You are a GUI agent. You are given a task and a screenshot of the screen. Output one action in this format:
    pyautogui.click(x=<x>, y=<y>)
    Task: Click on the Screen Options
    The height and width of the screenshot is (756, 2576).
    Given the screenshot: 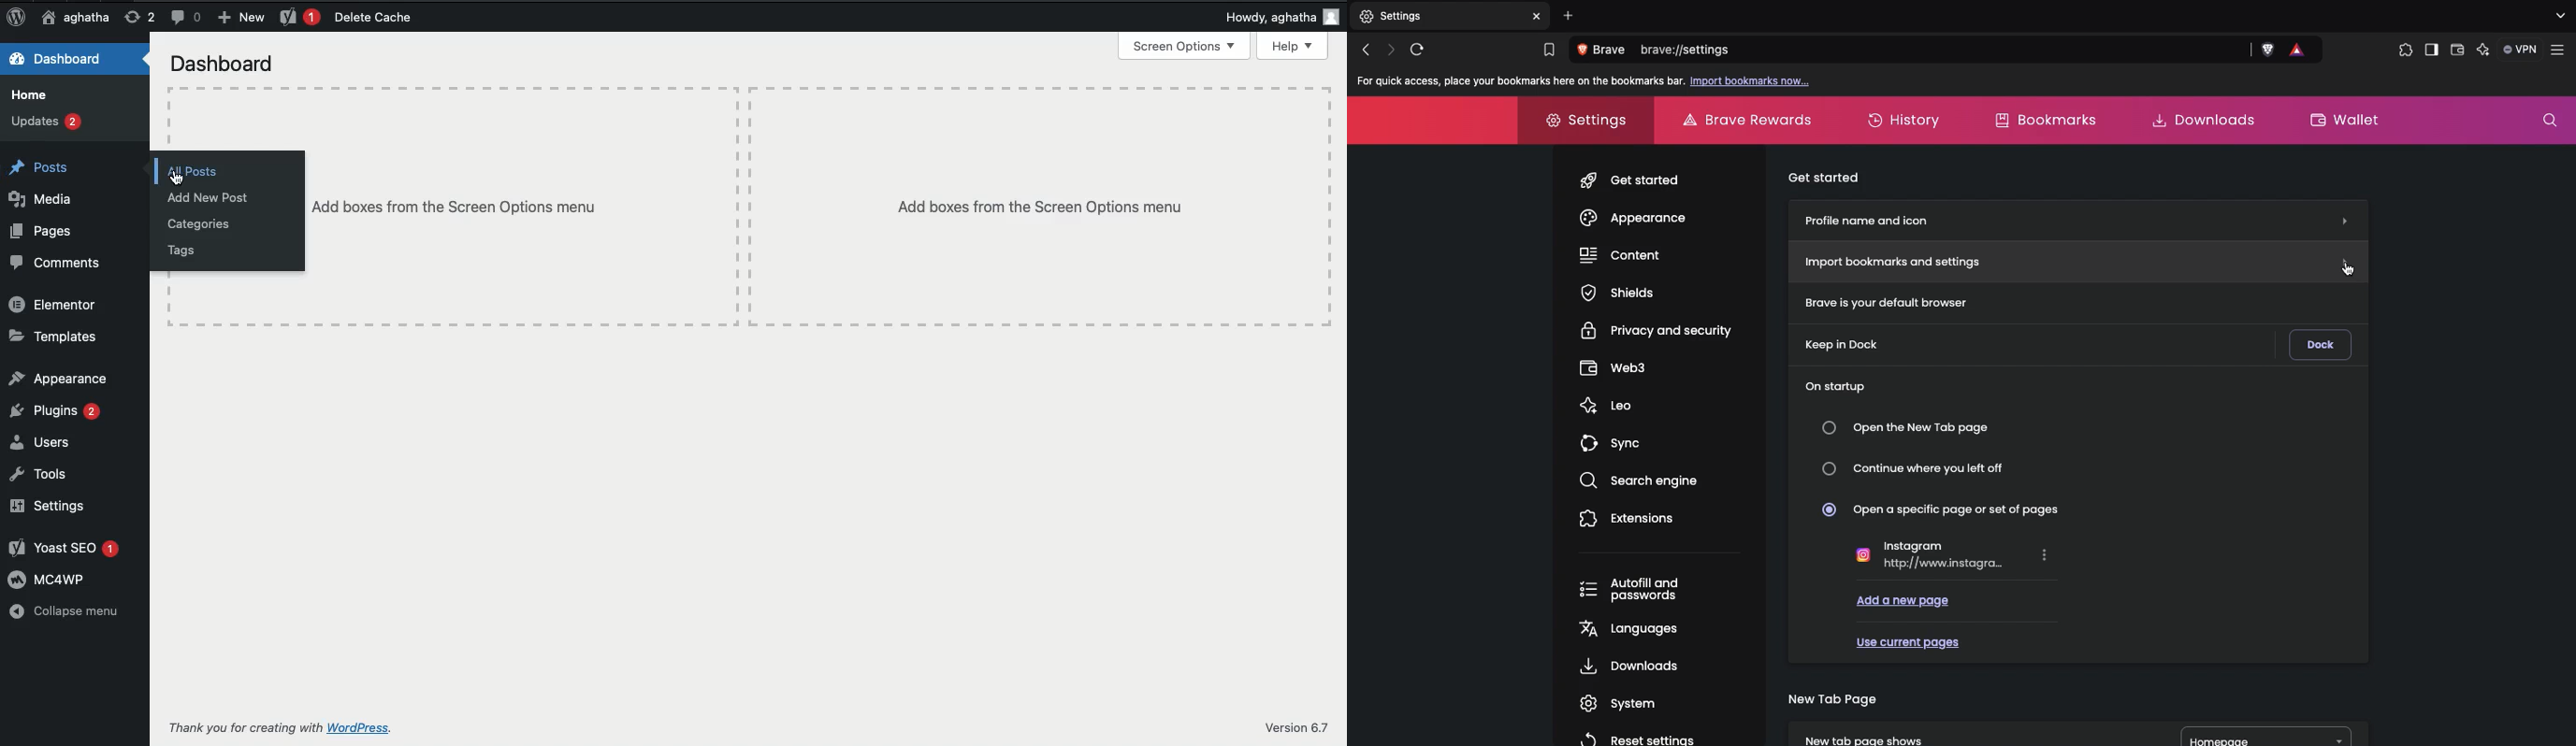 What is the action you would take?
    pyautogui.click(x=1181, y=47)
    